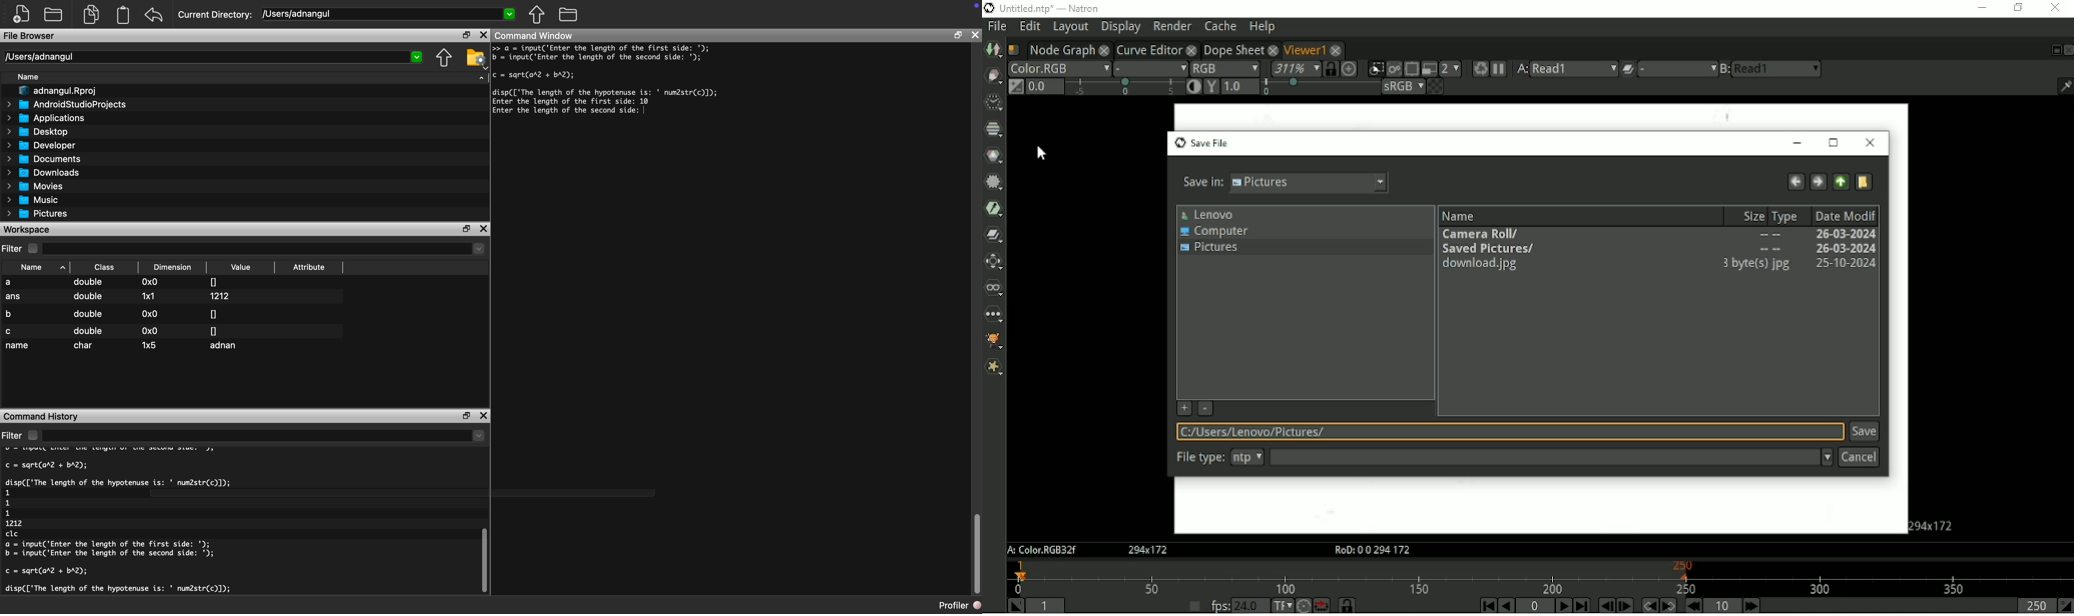  I want to click on Current Directory:, so click(216, 16).